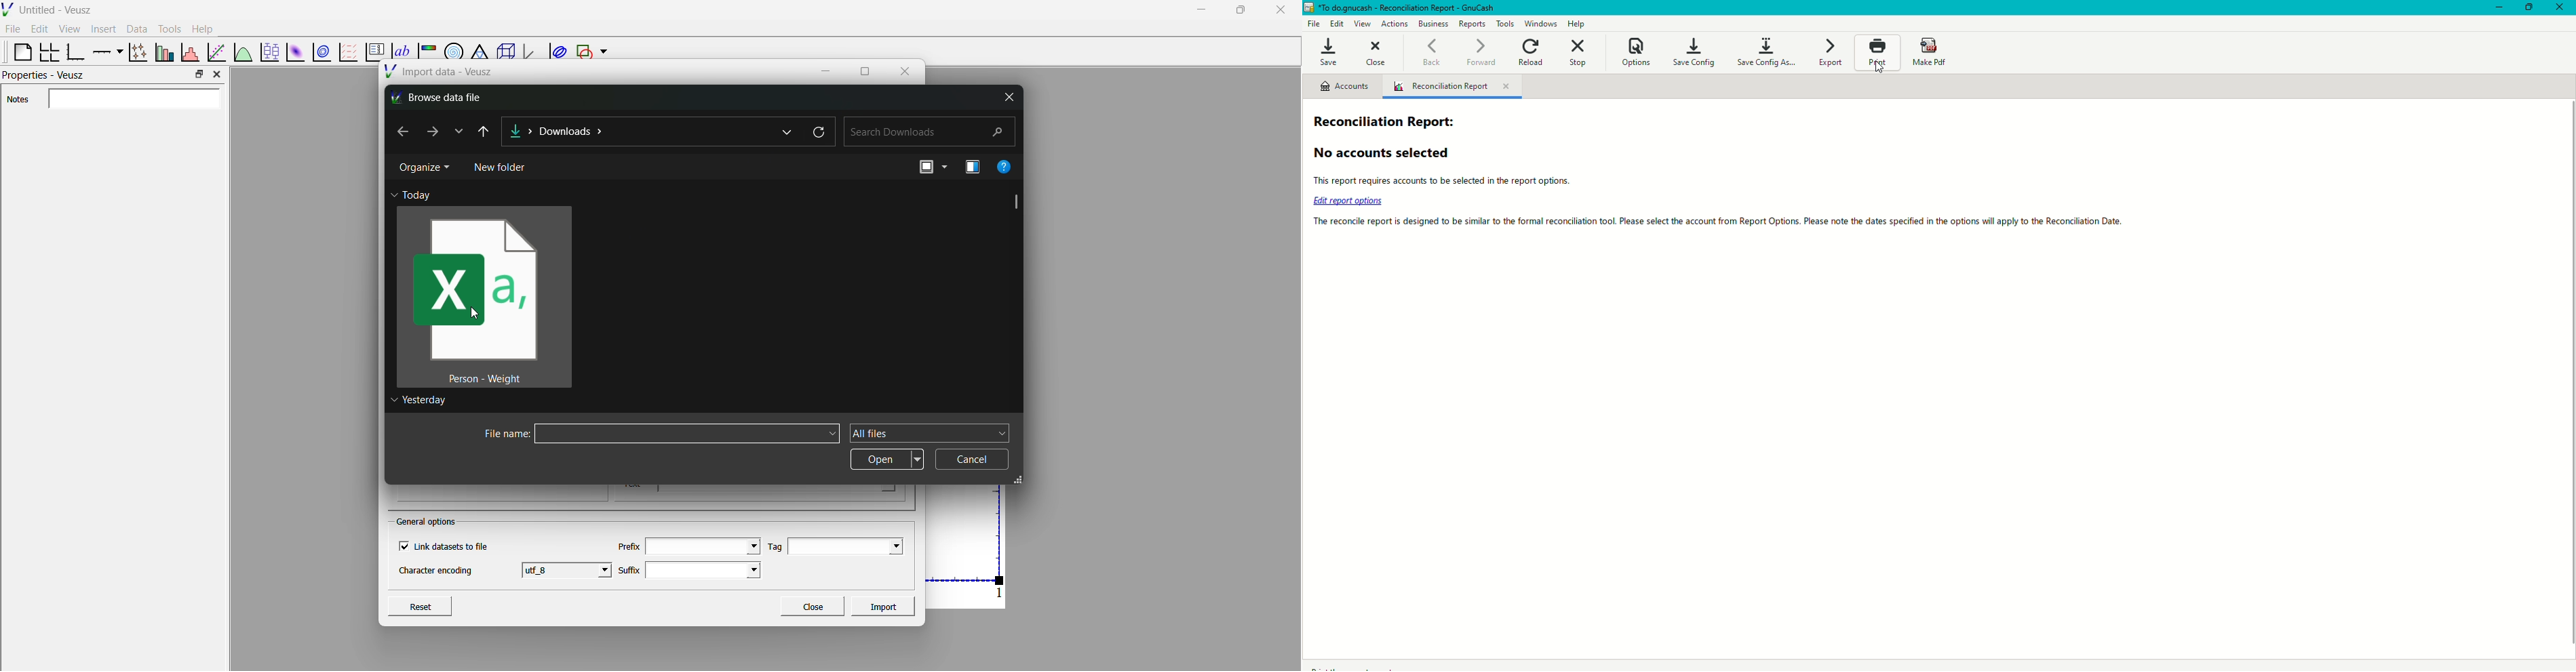  What do you see at coordinates (1429, 51) in the screenshot?
I see `Back` at bounding box center [1429, 51].